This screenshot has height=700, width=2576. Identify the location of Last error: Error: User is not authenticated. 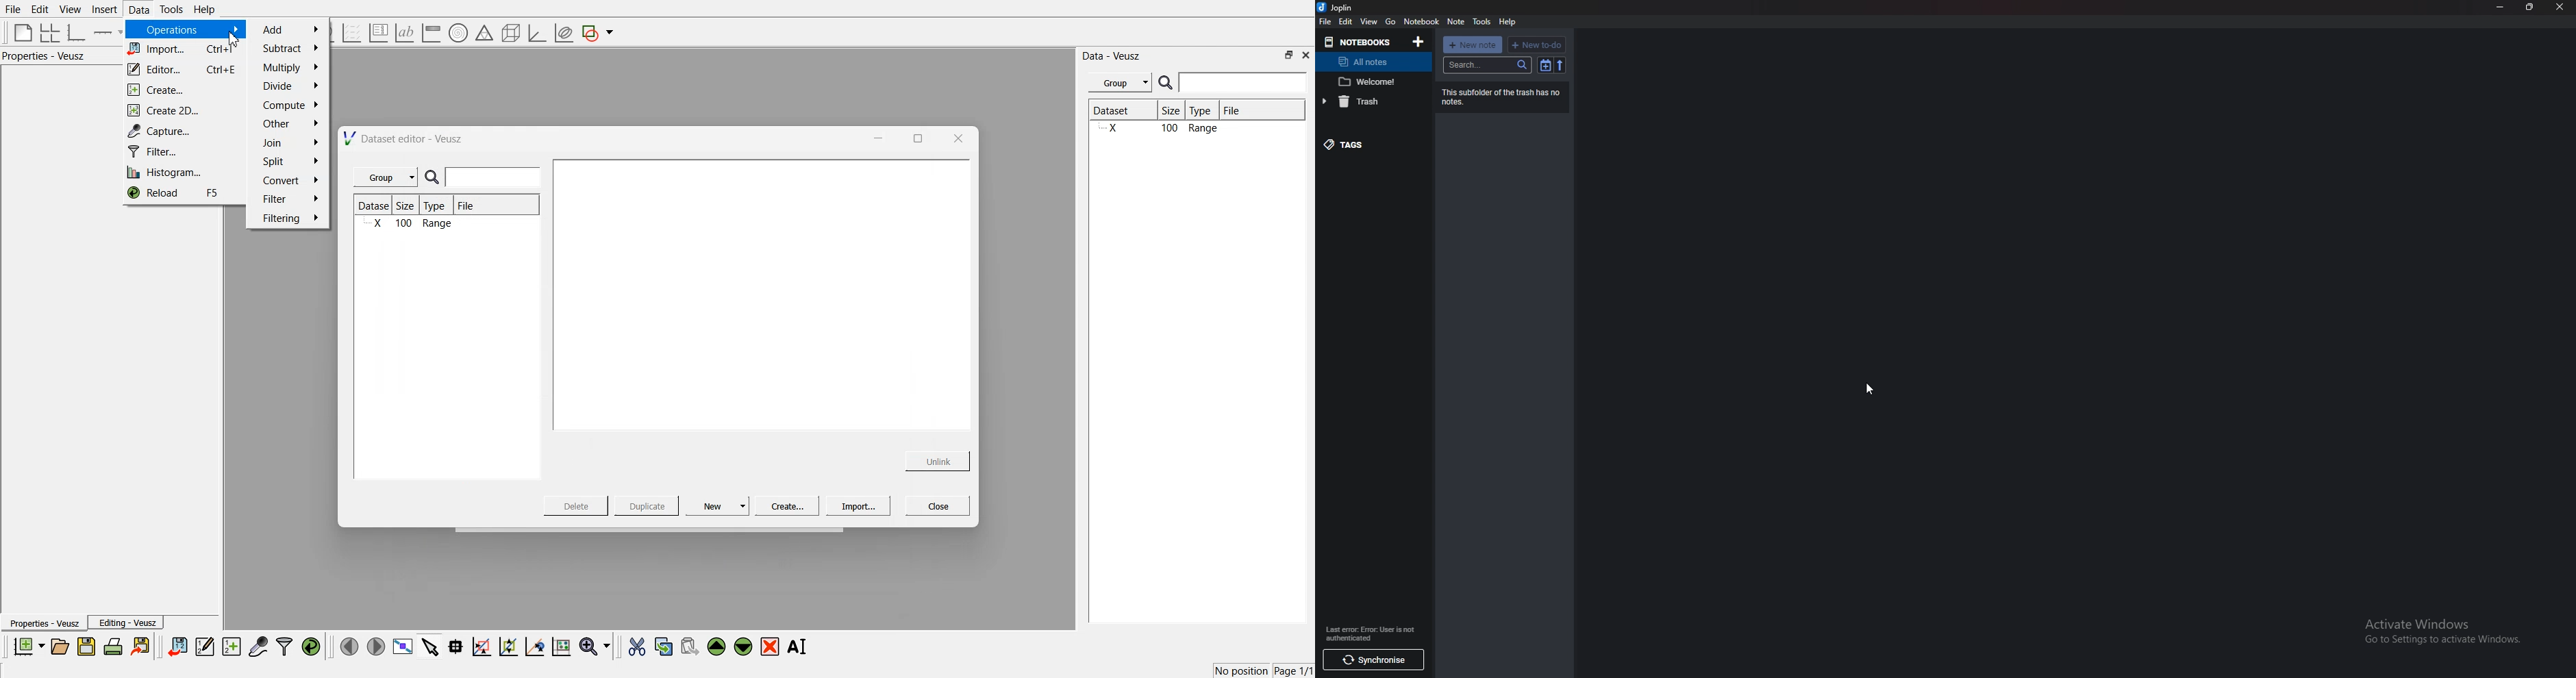
(1370, 633).